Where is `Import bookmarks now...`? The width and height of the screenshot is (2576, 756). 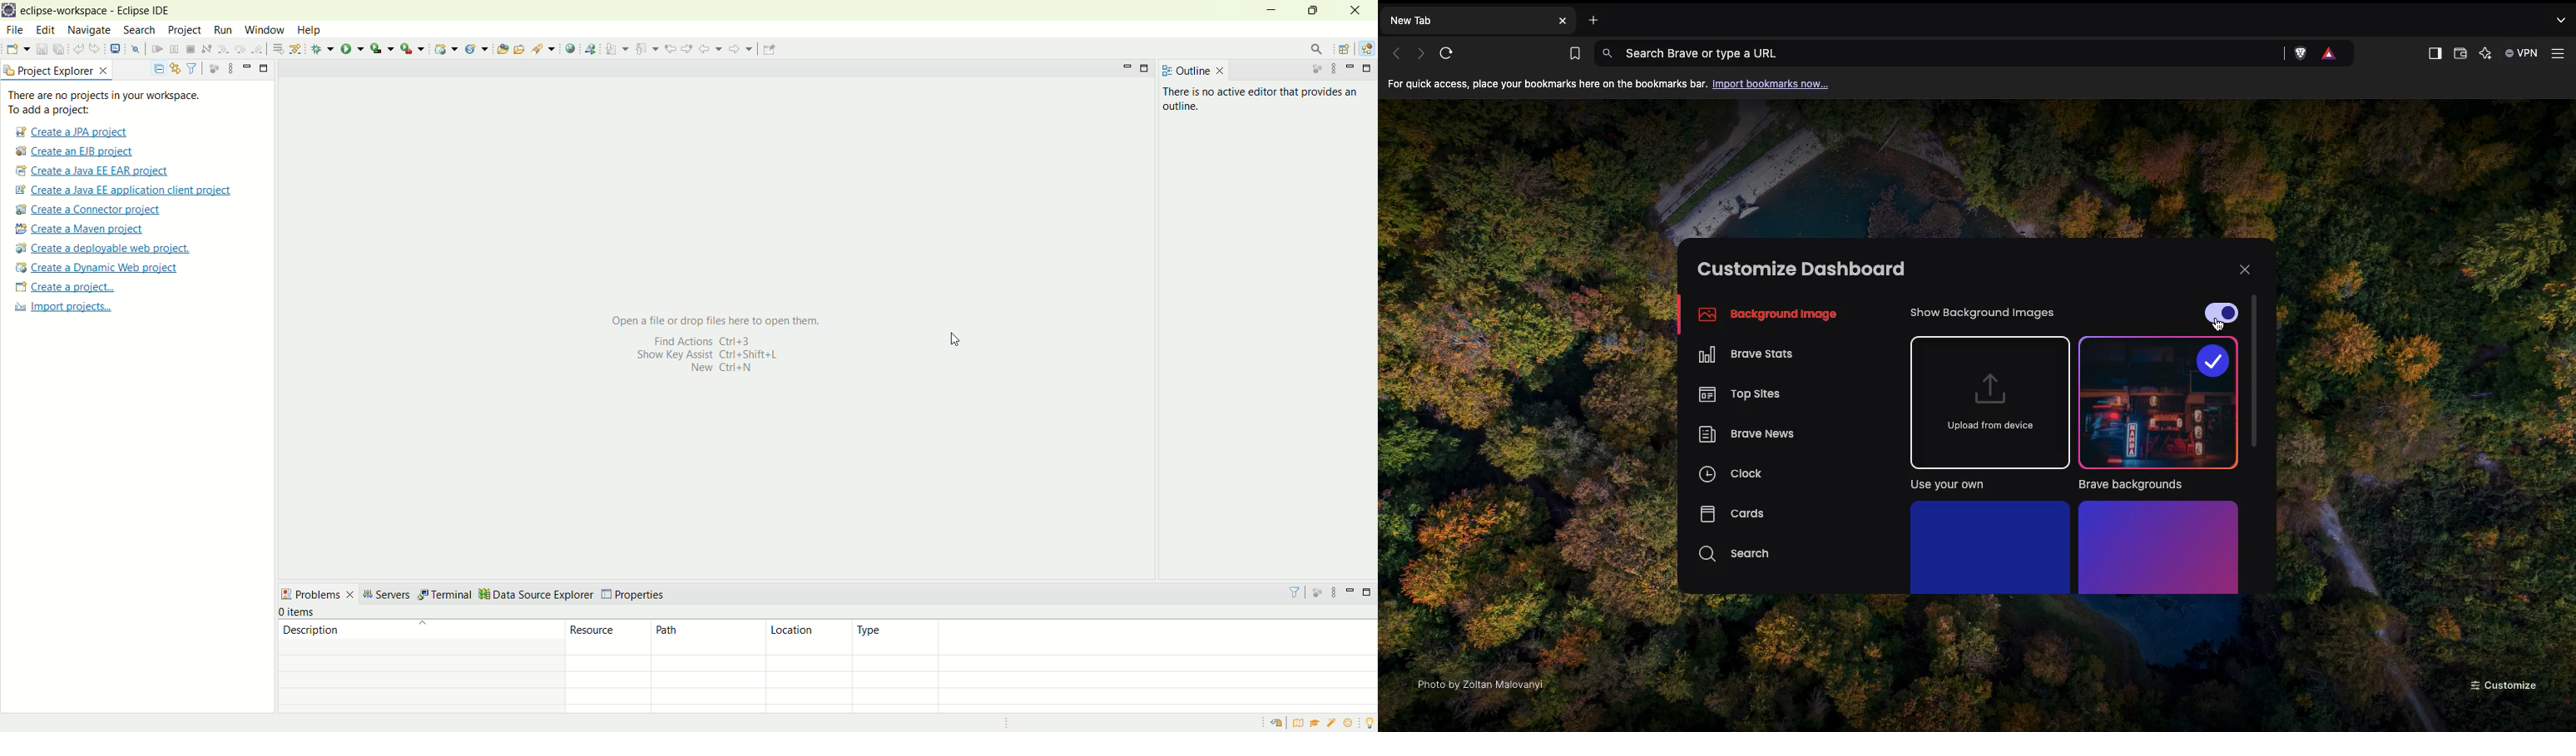 Import bookmarks now... is located at coordinates (1774, 83).